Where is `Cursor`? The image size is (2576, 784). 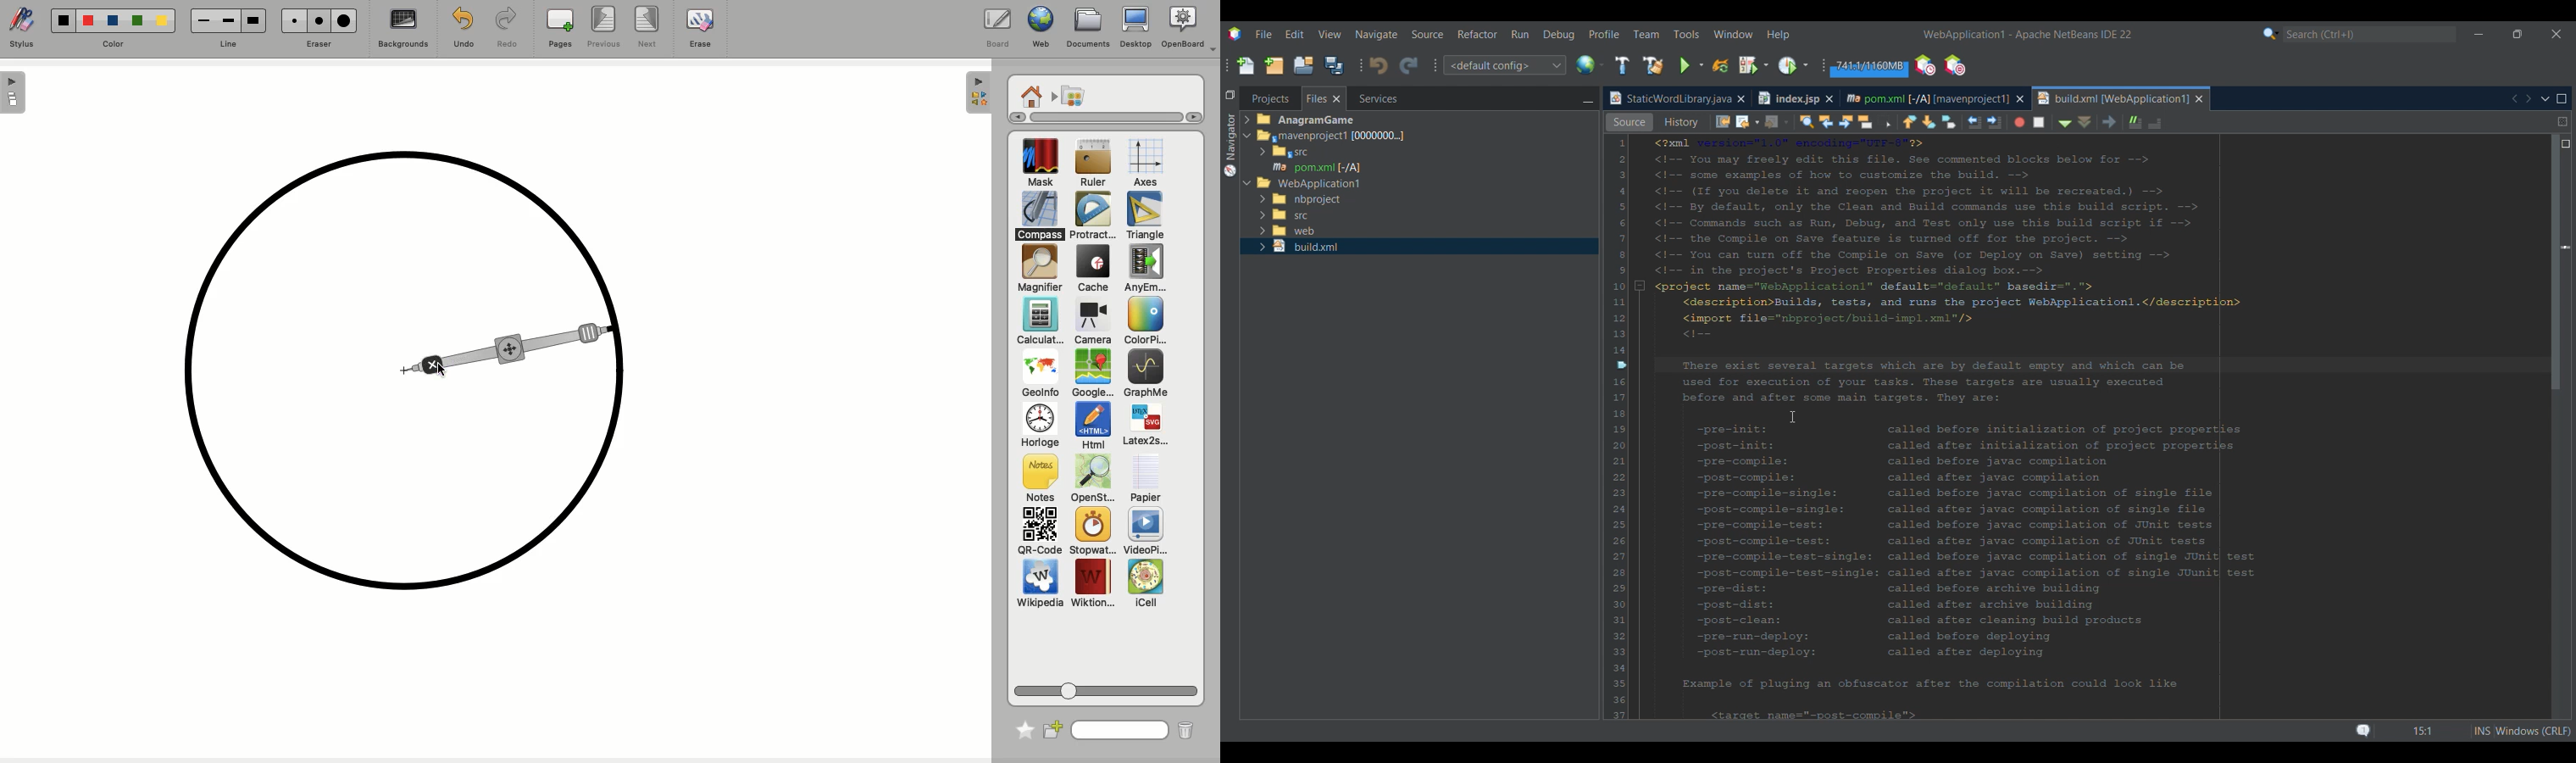
Cursor is located at coordinates (1792, 417).